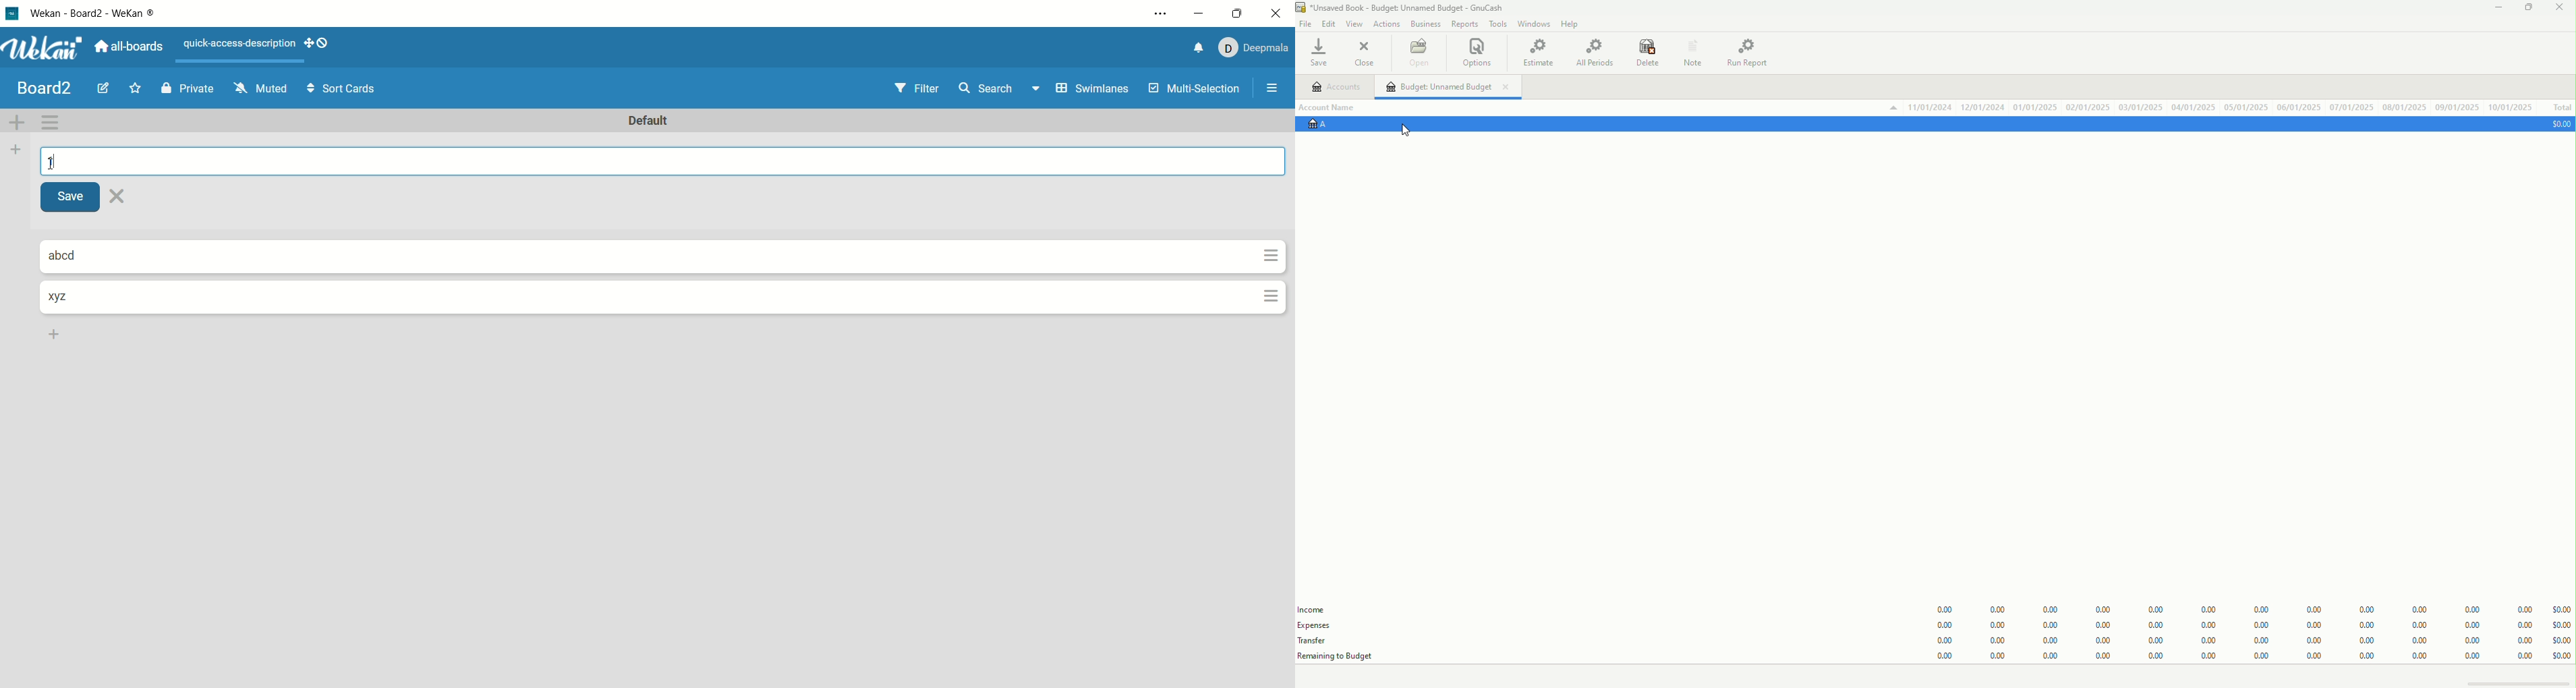 This screenshot has height=700, width=2576. I want to click on Save, so click(1322, 51).